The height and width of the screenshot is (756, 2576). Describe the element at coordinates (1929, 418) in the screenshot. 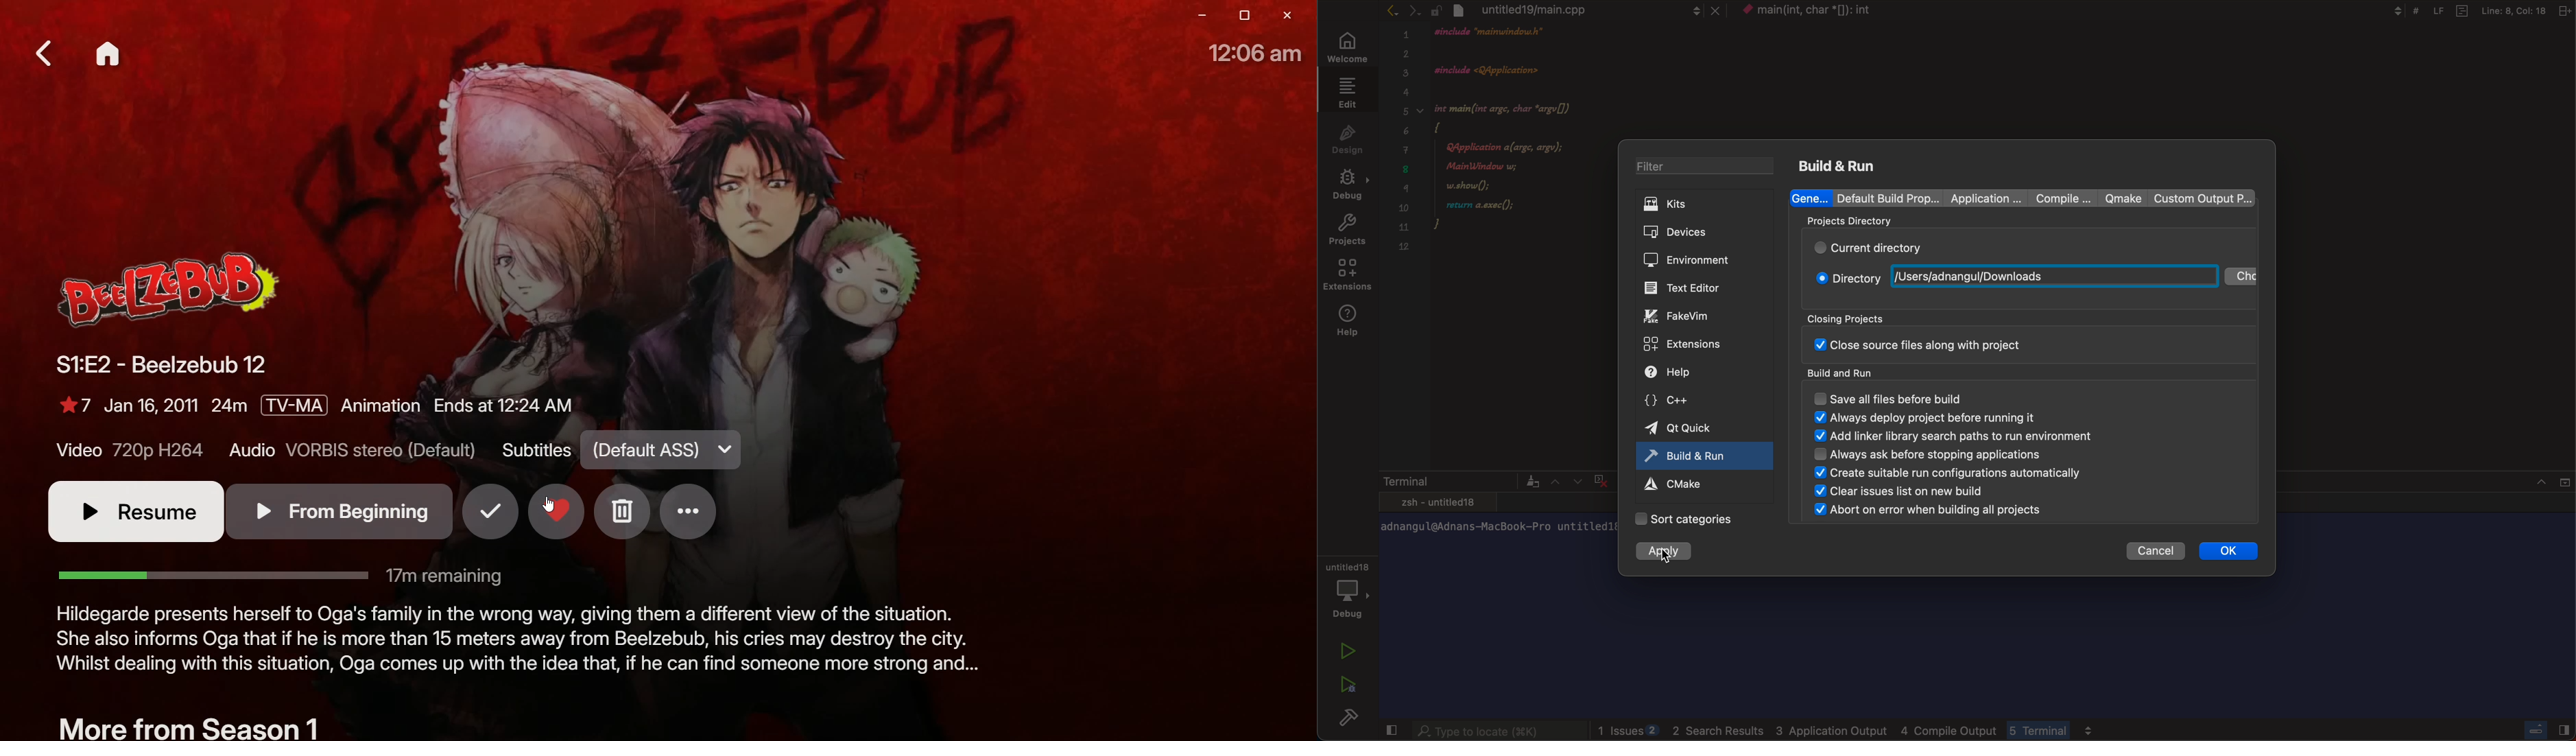

I see `always display` at that location.